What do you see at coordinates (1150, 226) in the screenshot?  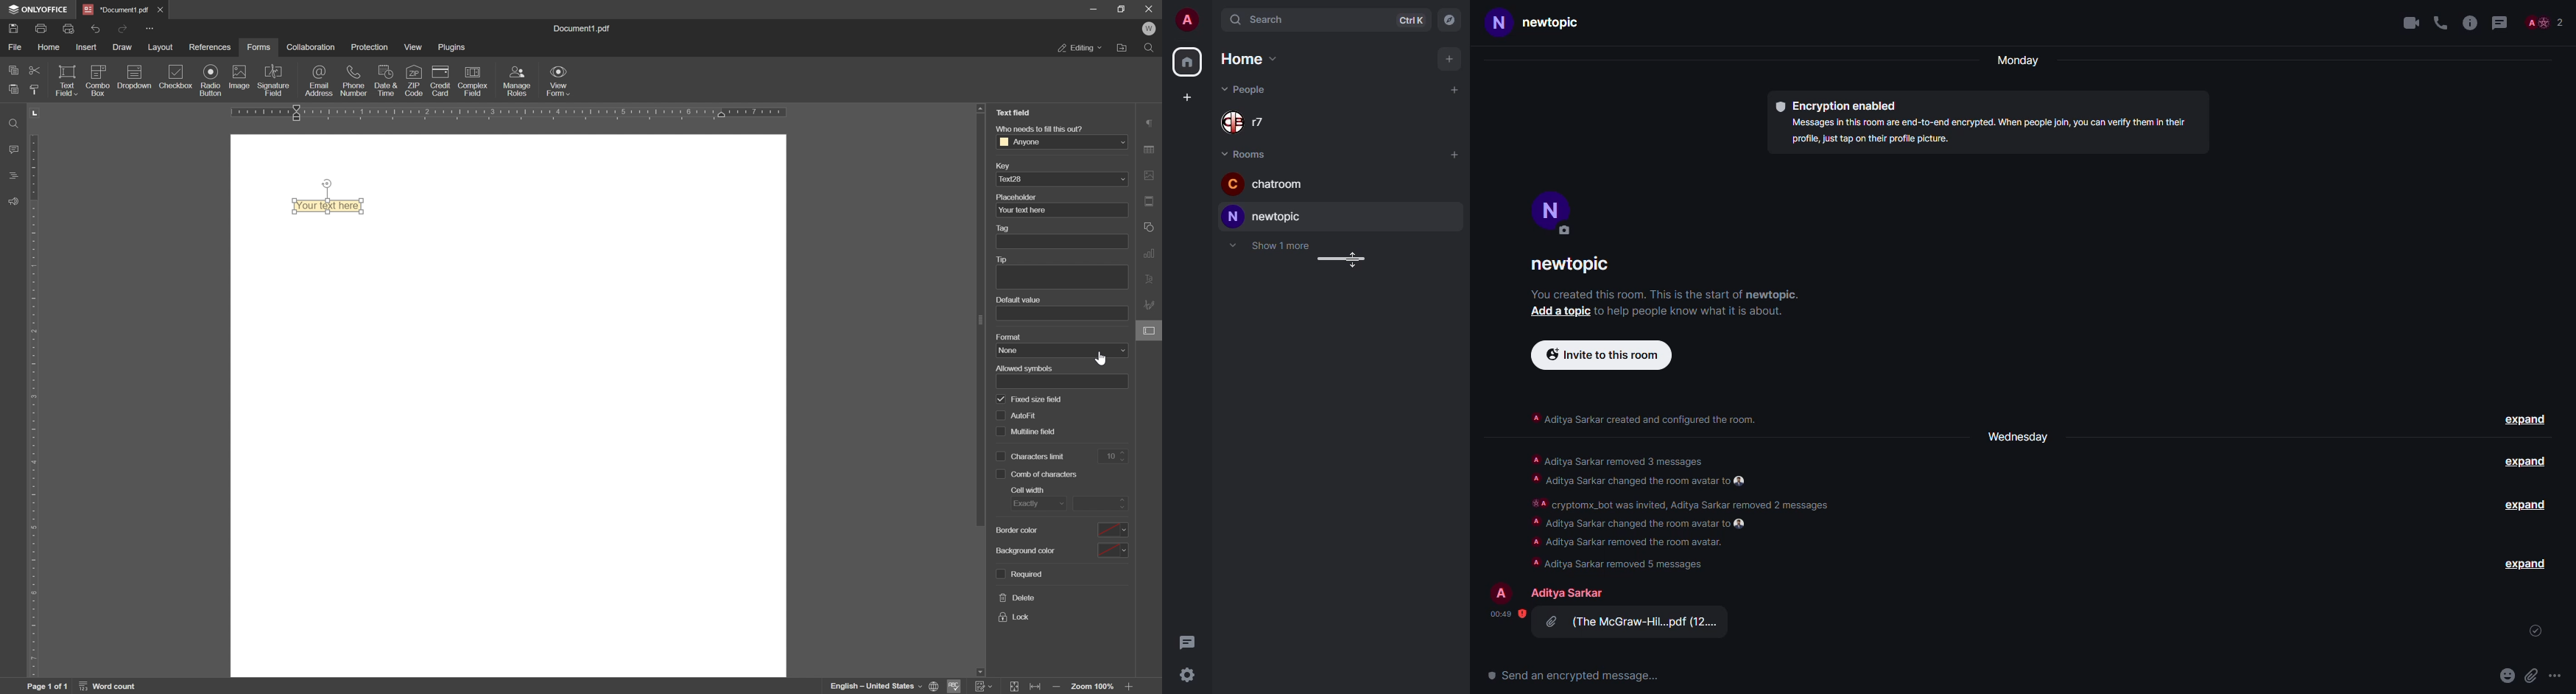 I see `shape settings` at bounding box center [1150, 226].